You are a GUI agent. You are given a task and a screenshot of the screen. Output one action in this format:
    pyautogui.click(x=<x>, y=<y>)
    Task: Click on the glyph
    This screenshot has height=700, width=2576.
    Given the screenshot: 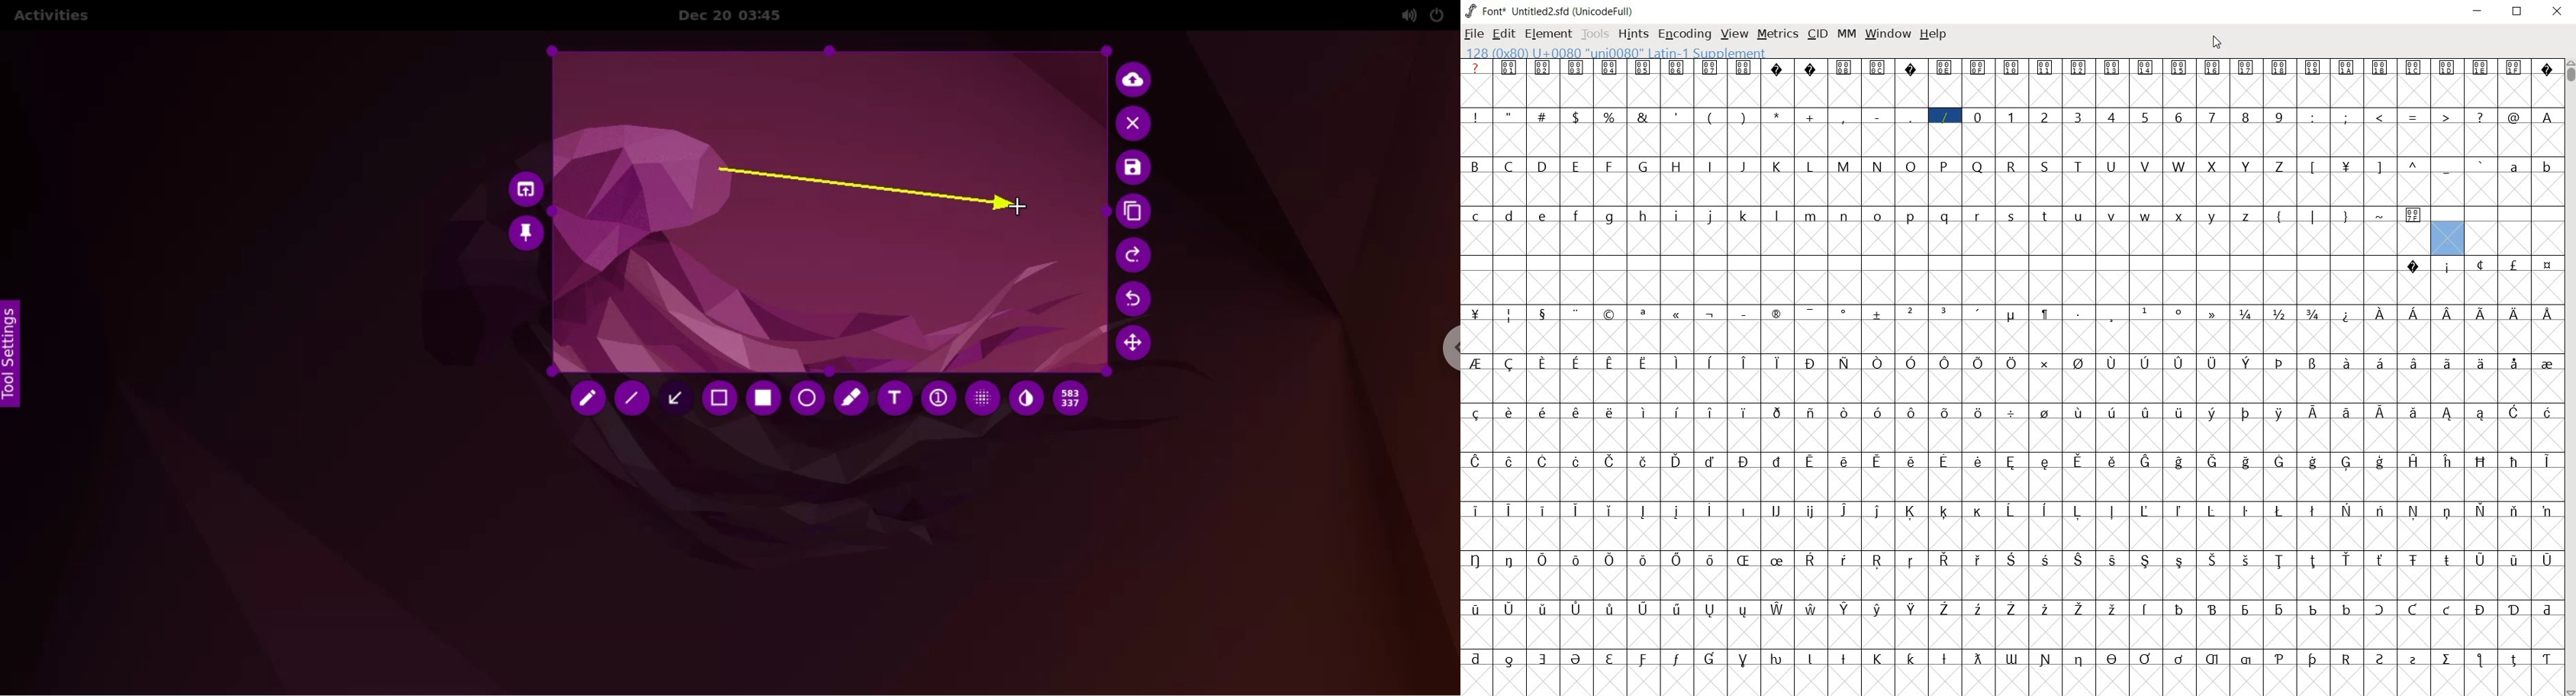 What is the action you would take?
    pyautogui.click(x=1911, y=658)
    